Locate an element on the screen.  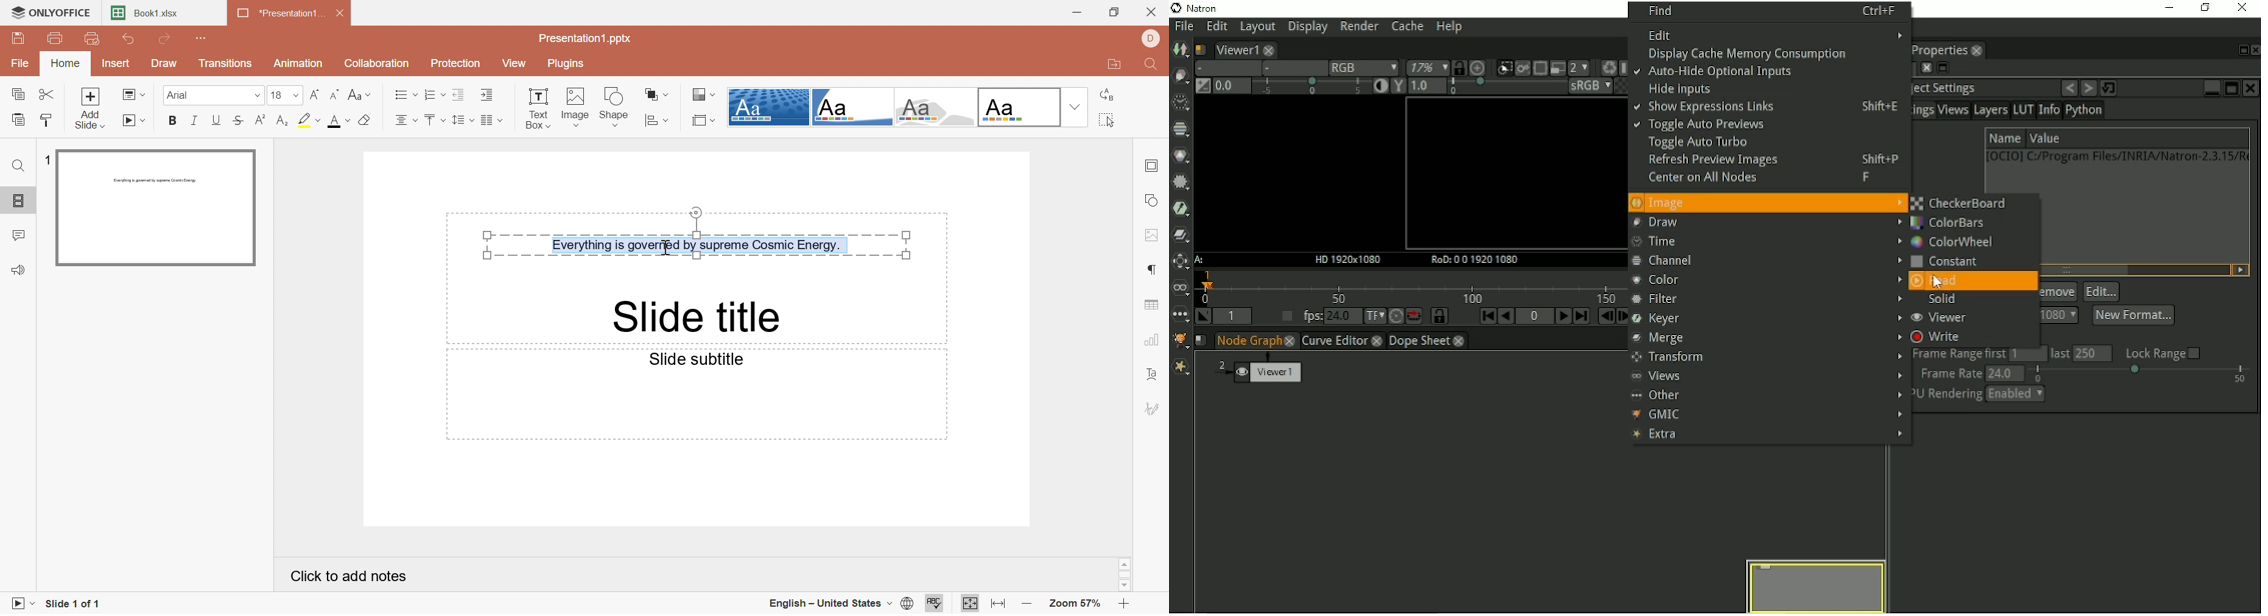
Zoom in is located at coordinates (1126, 604).